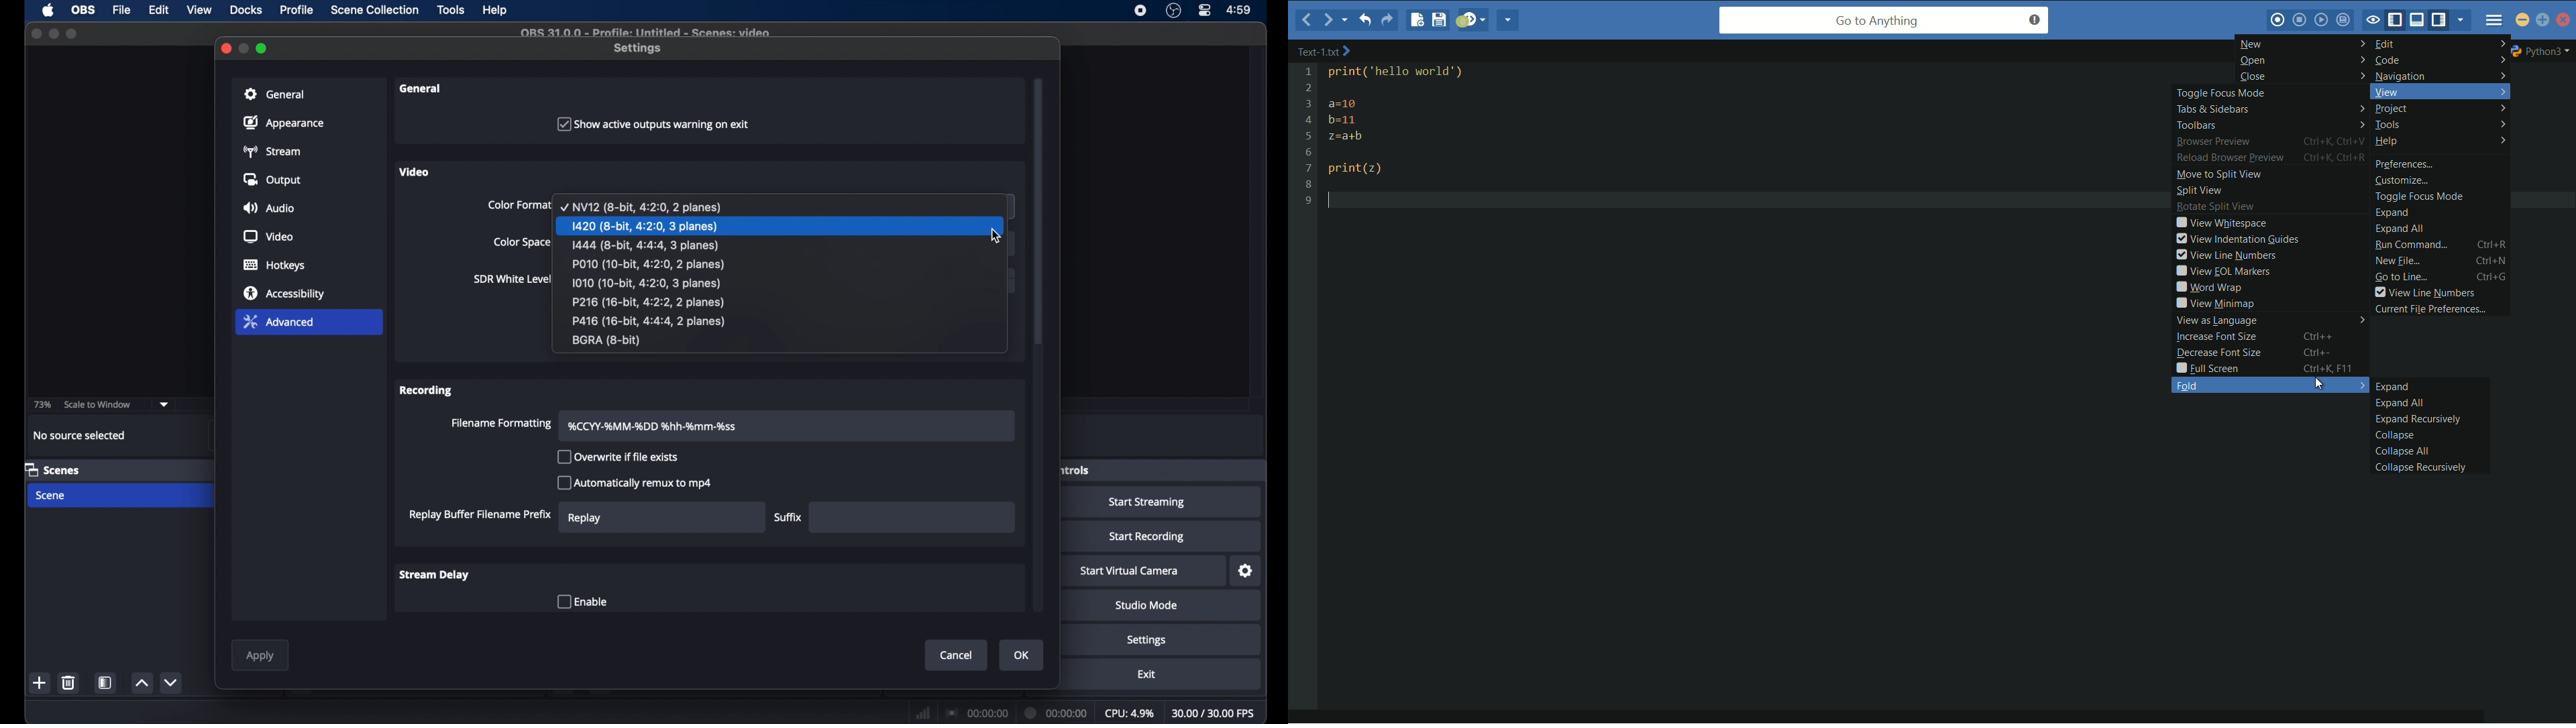 The image size is (2576, 728). Describe the element at coordinates (270, 208) in the screenshot. I see `audio` at that location.